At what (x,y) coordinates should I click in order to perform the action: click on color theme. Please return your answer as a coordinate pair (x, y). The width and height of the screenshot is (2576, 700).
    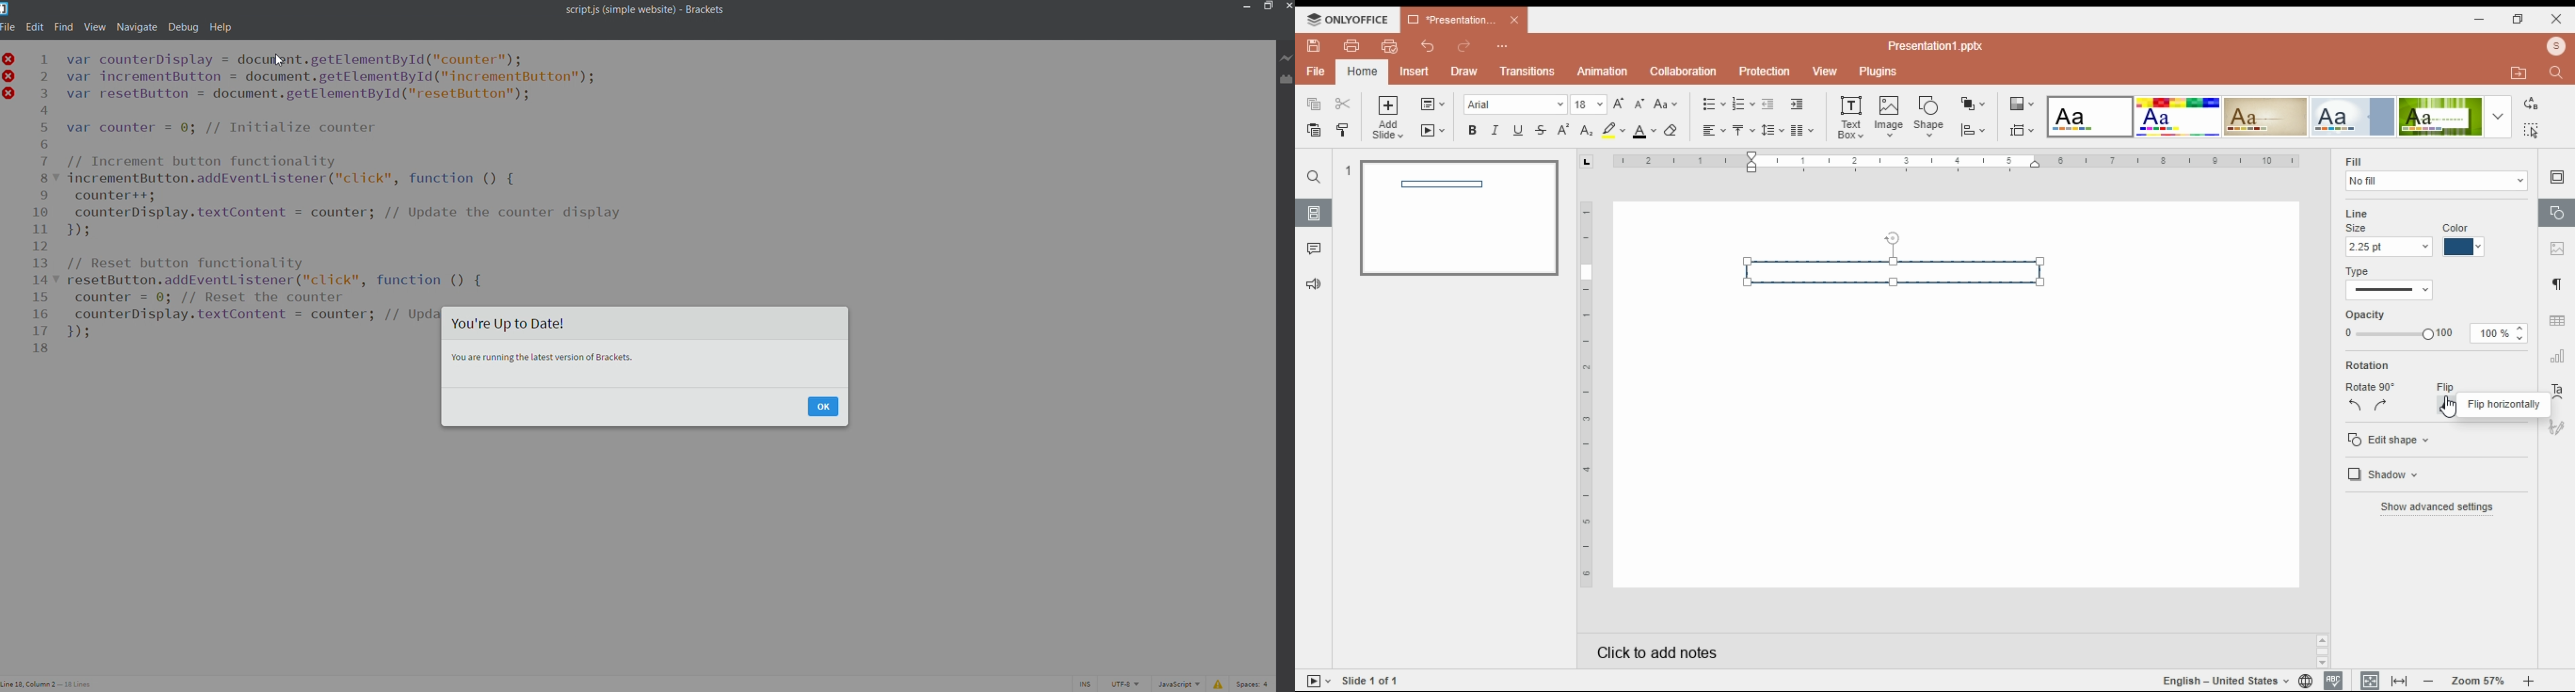
    Looking at the image, I should click on (2352, 117).